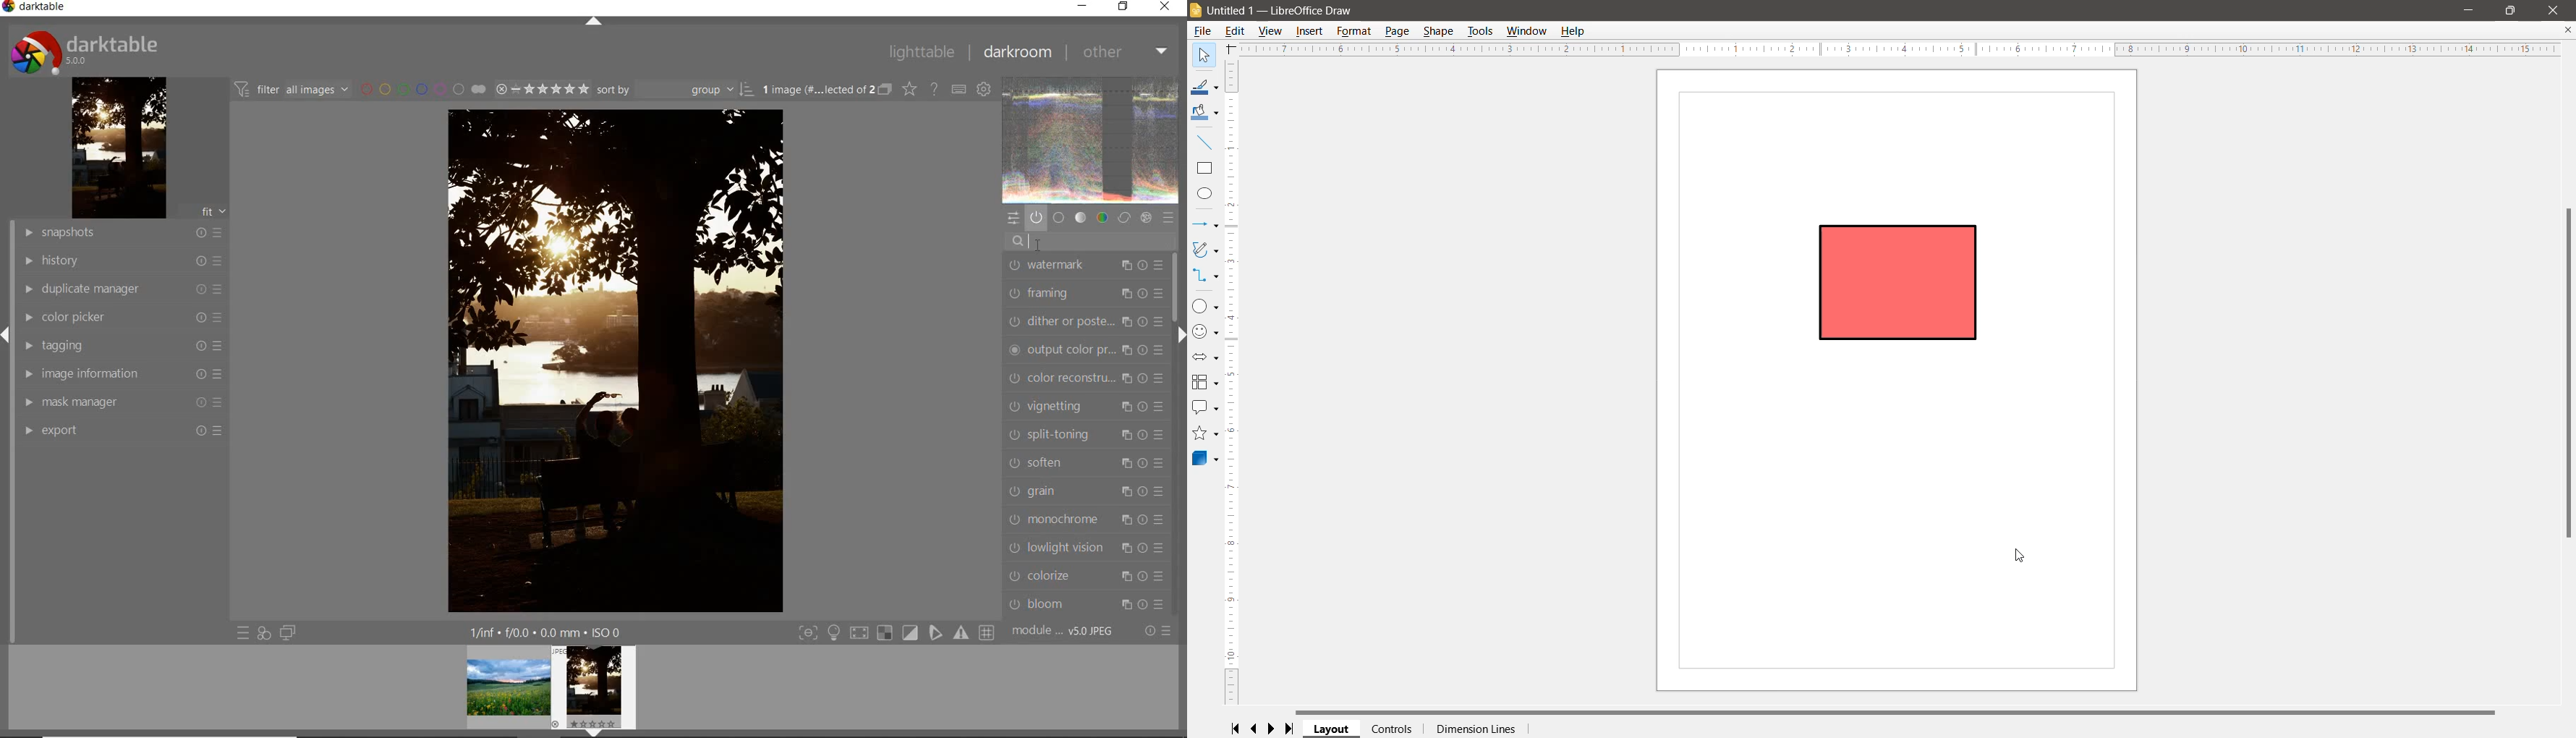  Describe the element at coordinates (243, 633) in the screenshot. I see `quick access to presets` at that location.